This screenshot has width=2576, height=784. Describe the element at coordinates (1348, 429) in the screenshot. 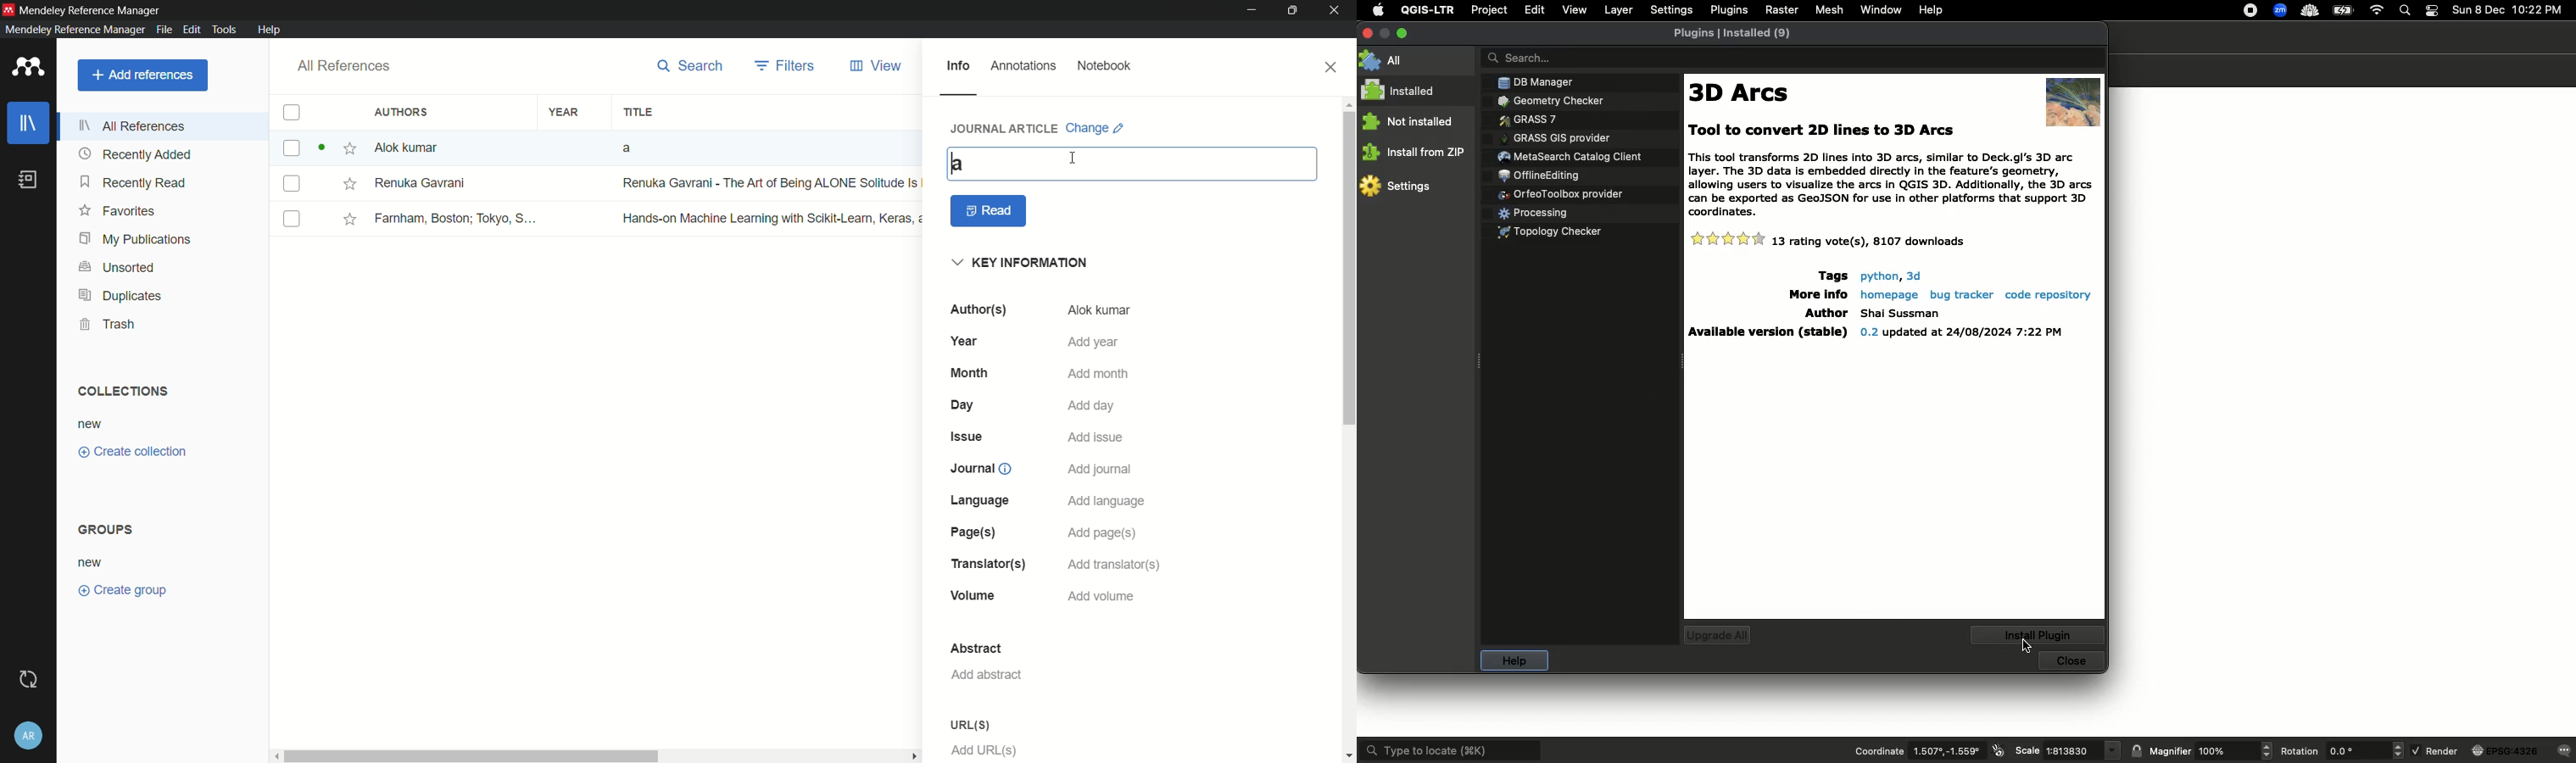

I see `vertical scrollbar` at that location.